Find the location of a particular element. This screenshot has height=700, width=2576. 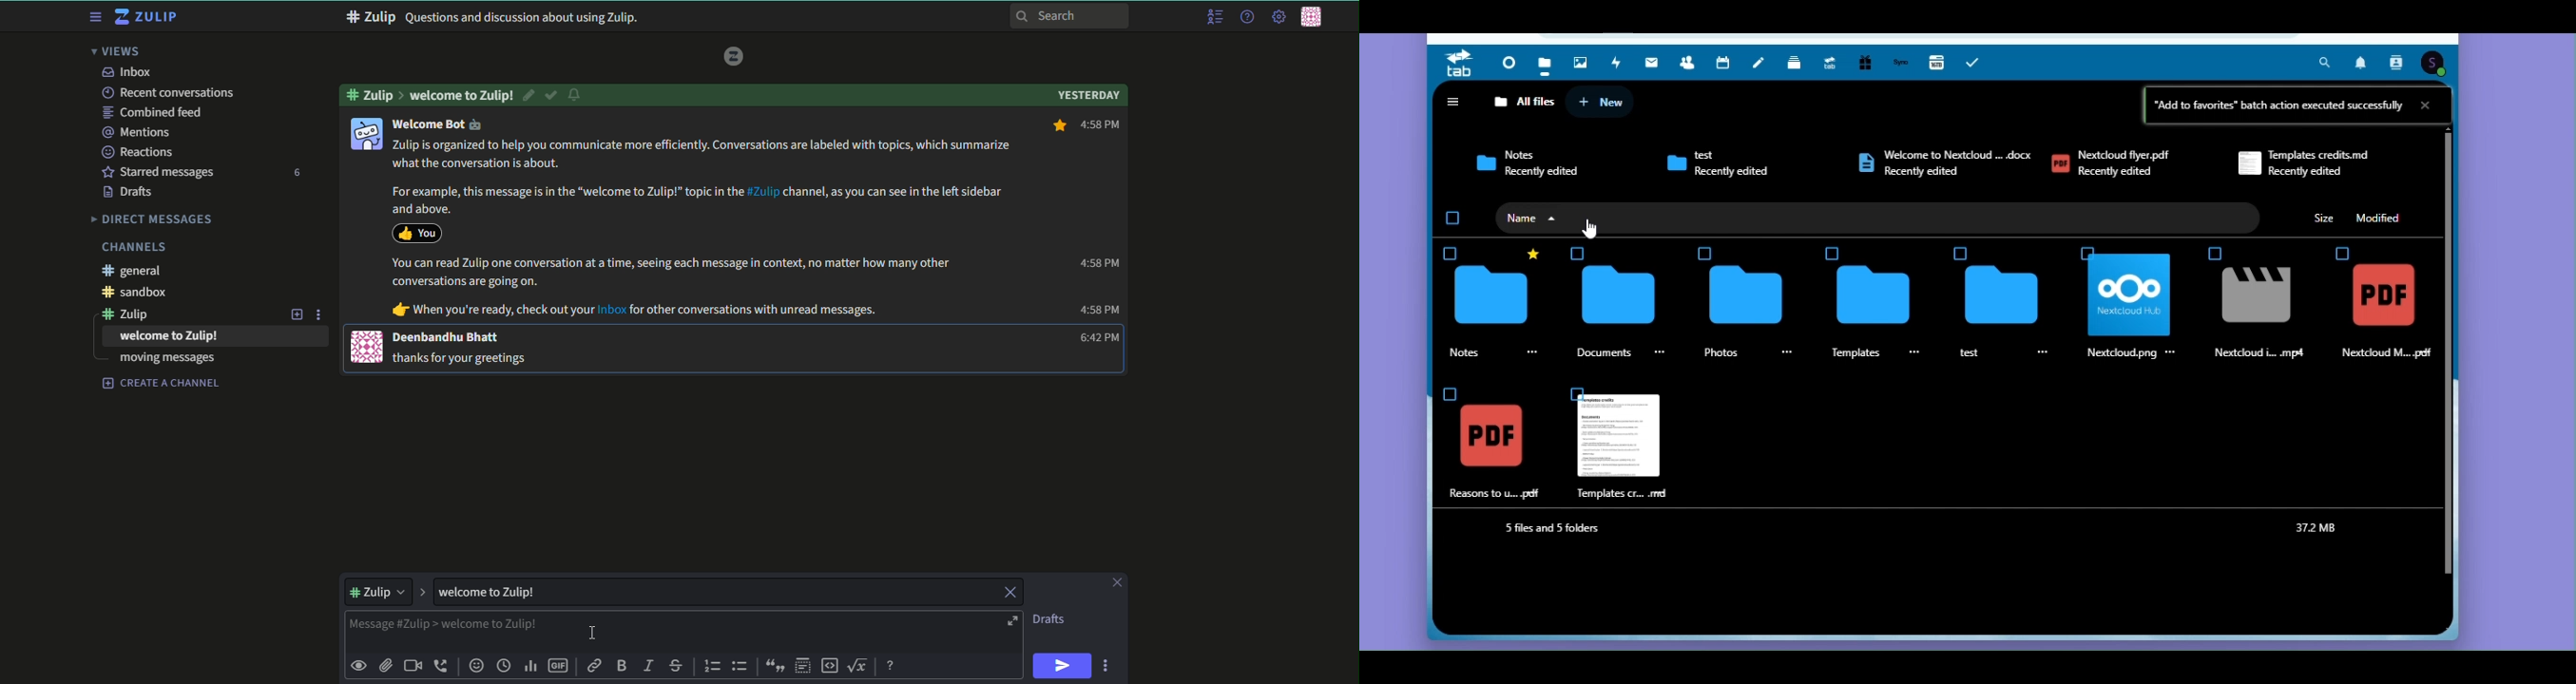

Tab is located at coordinates (1463, 64).